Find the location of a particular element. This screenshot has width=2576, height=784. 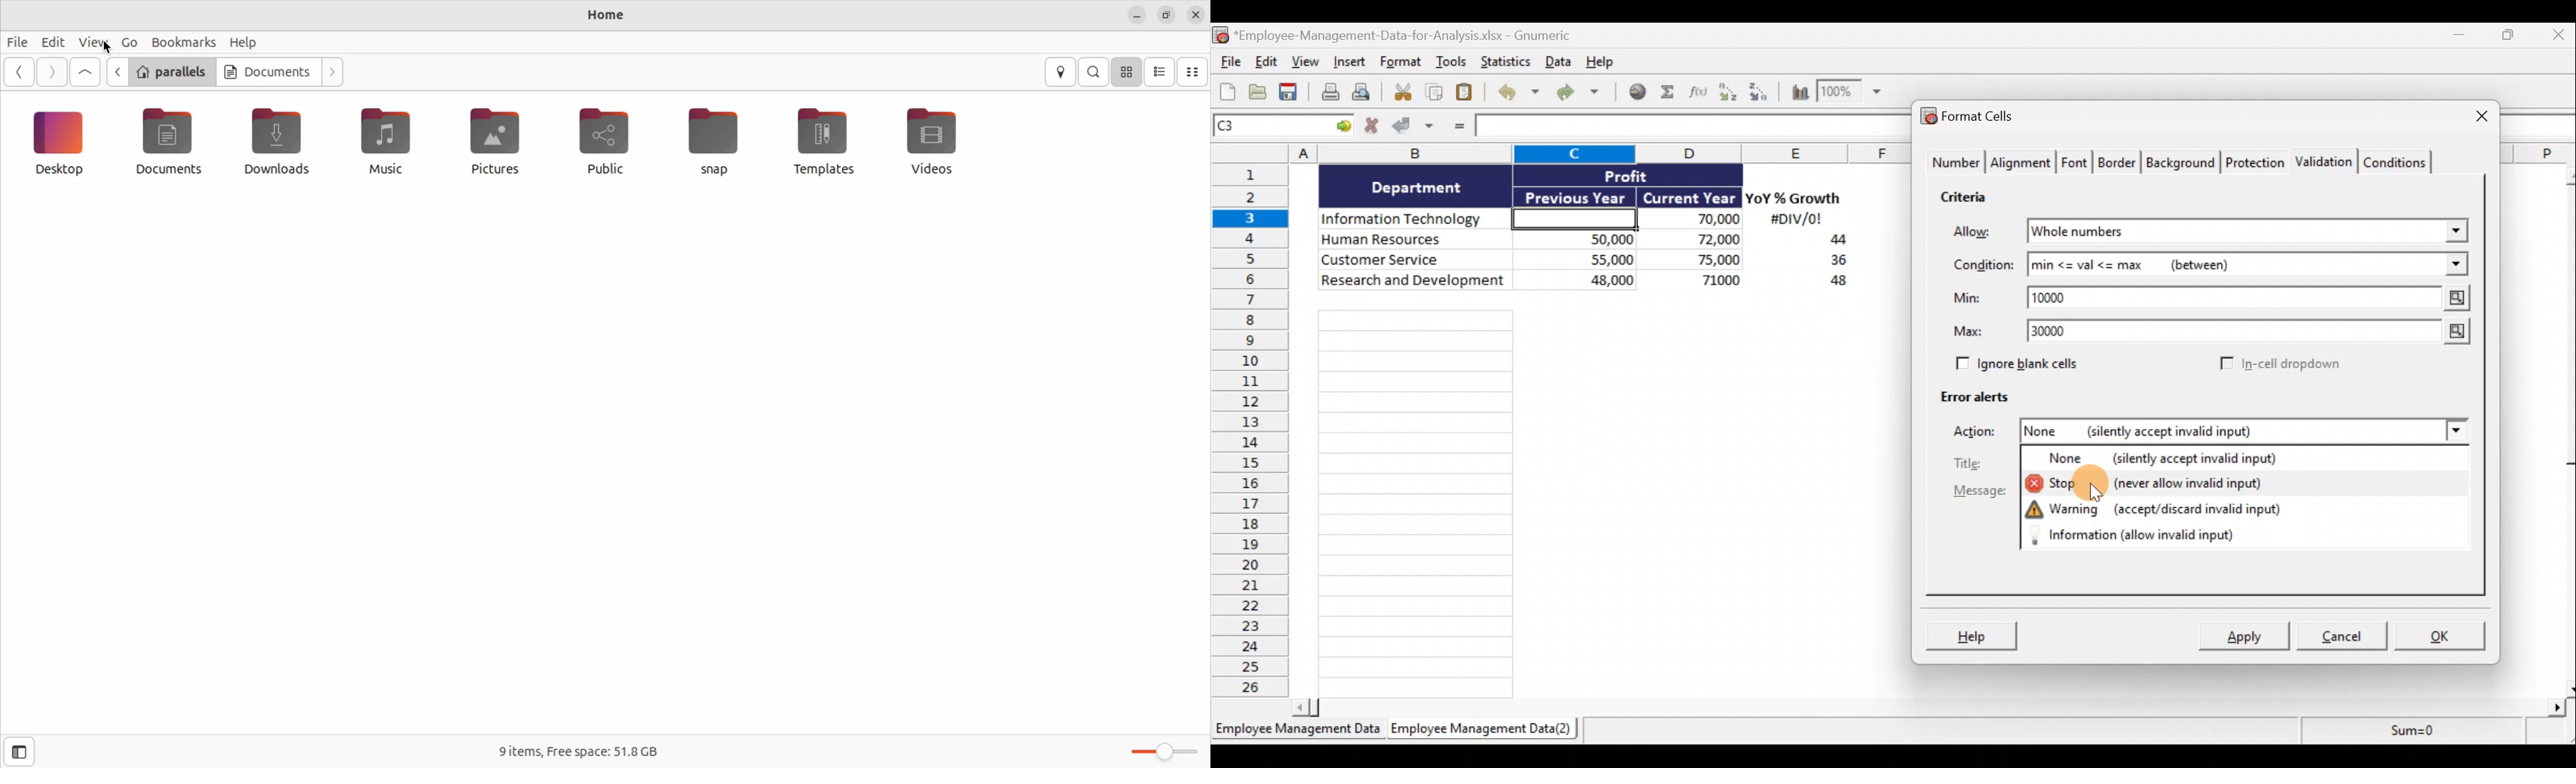

Protection is located at coordinates (2255, 160).